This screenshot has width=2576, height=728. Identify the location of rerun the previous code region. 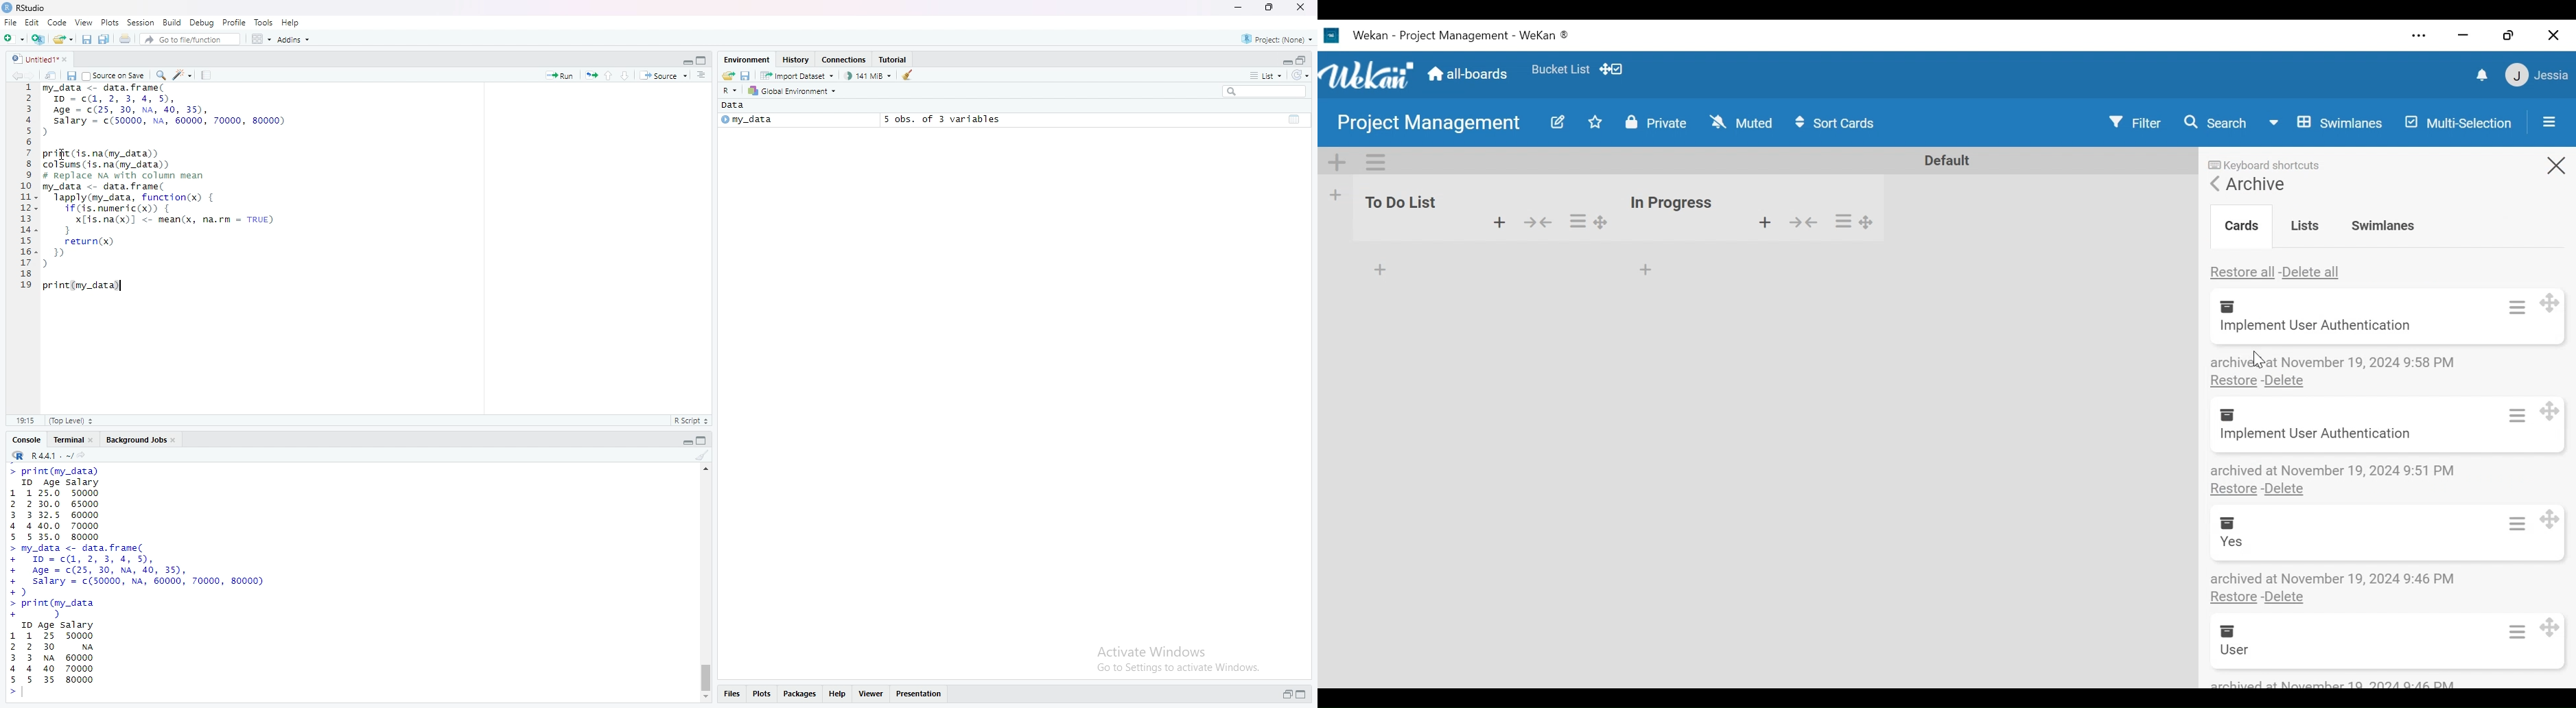
(591, 75).